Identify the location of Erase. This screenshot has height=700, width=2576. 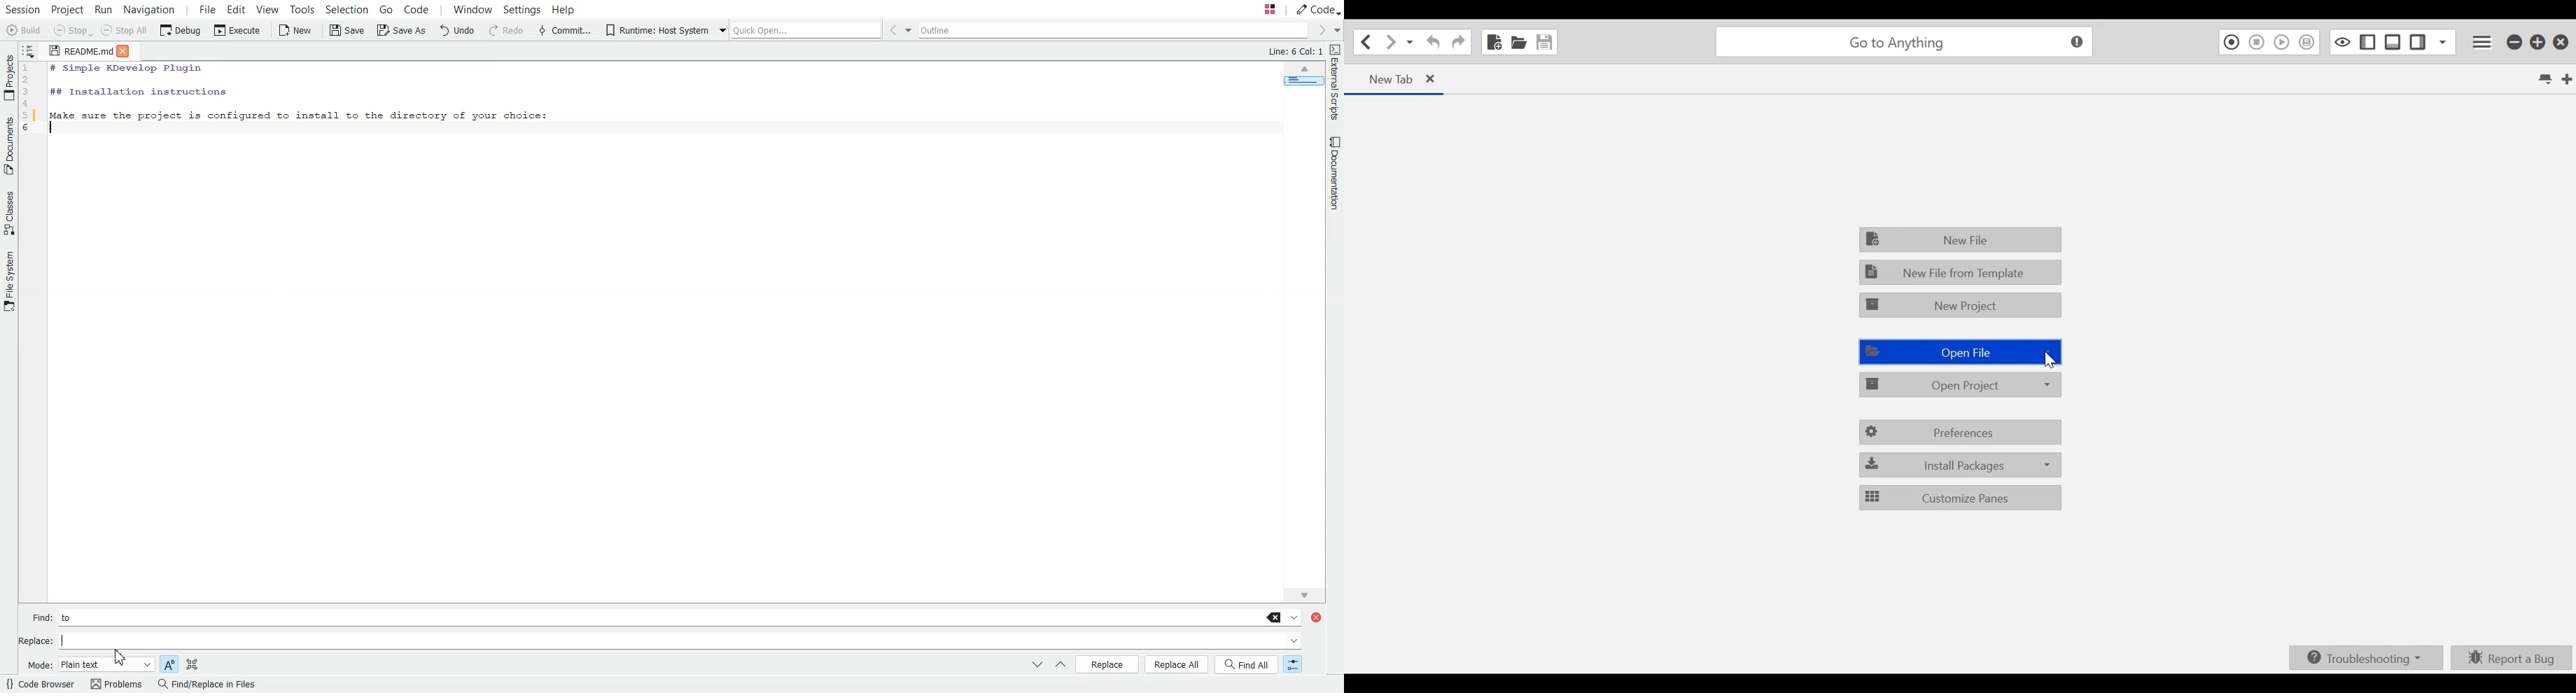
(1275, 617).